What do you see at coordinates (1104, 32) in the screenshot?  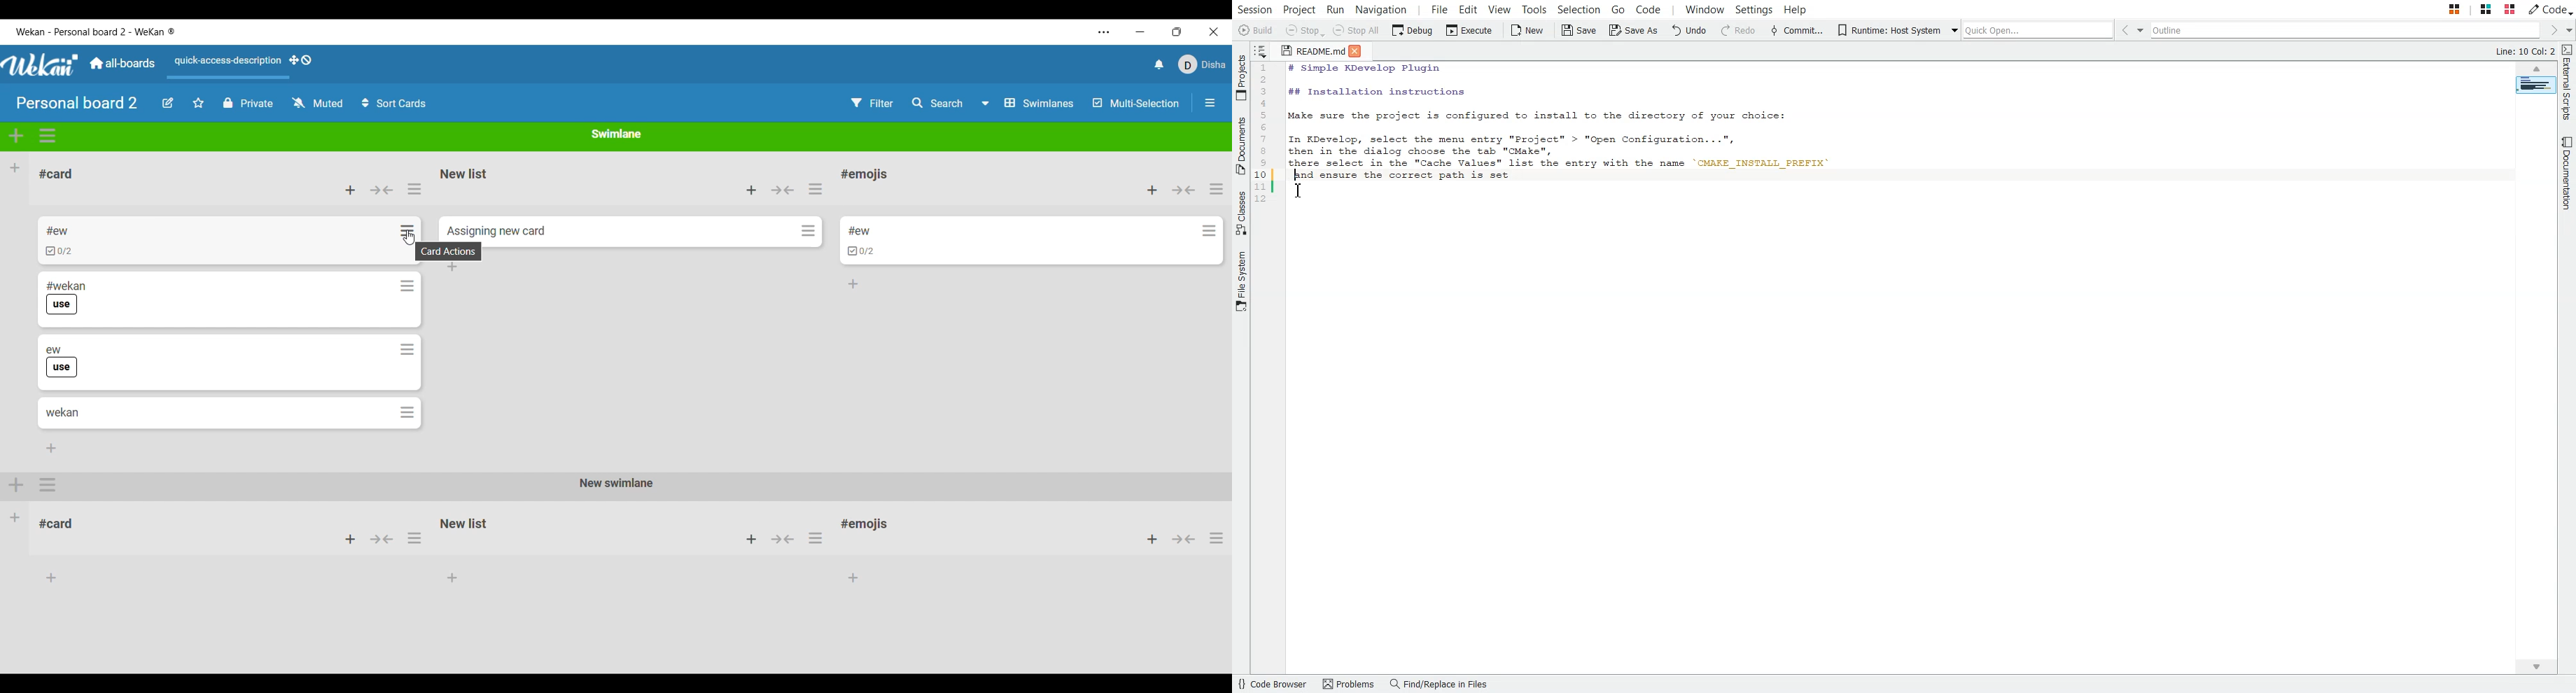 I see `More settings` at bounding box center [1104, 32].